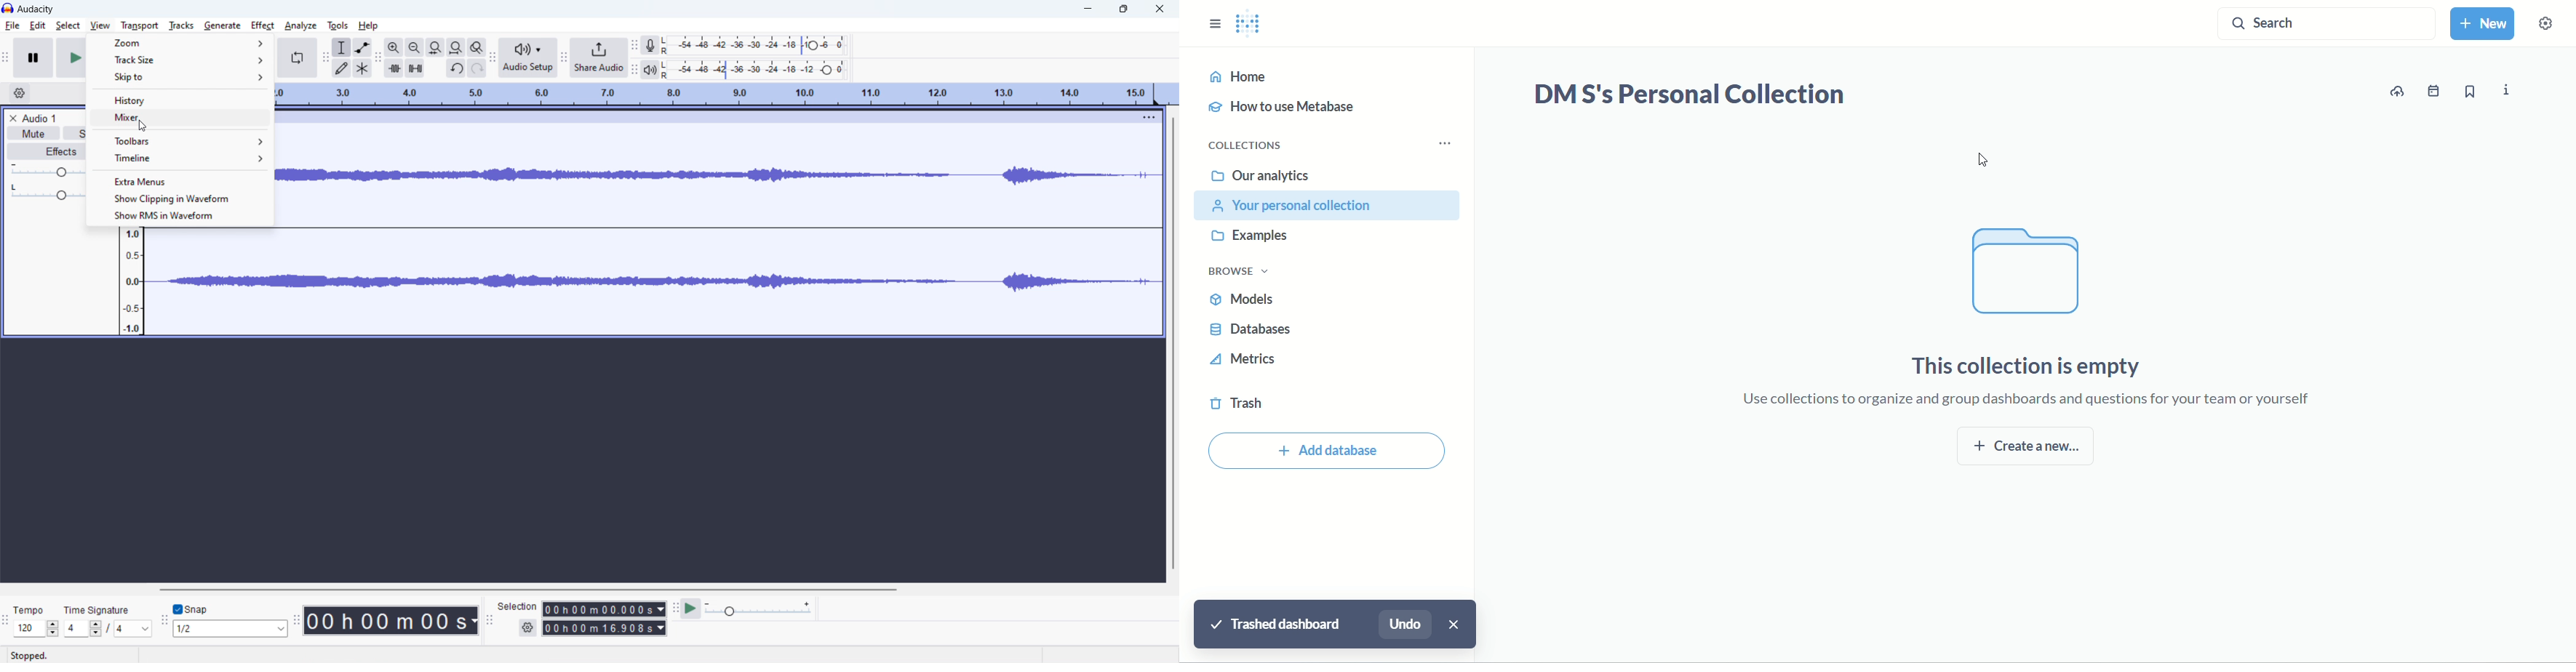  I want to click on cursor, so click(102, 27).